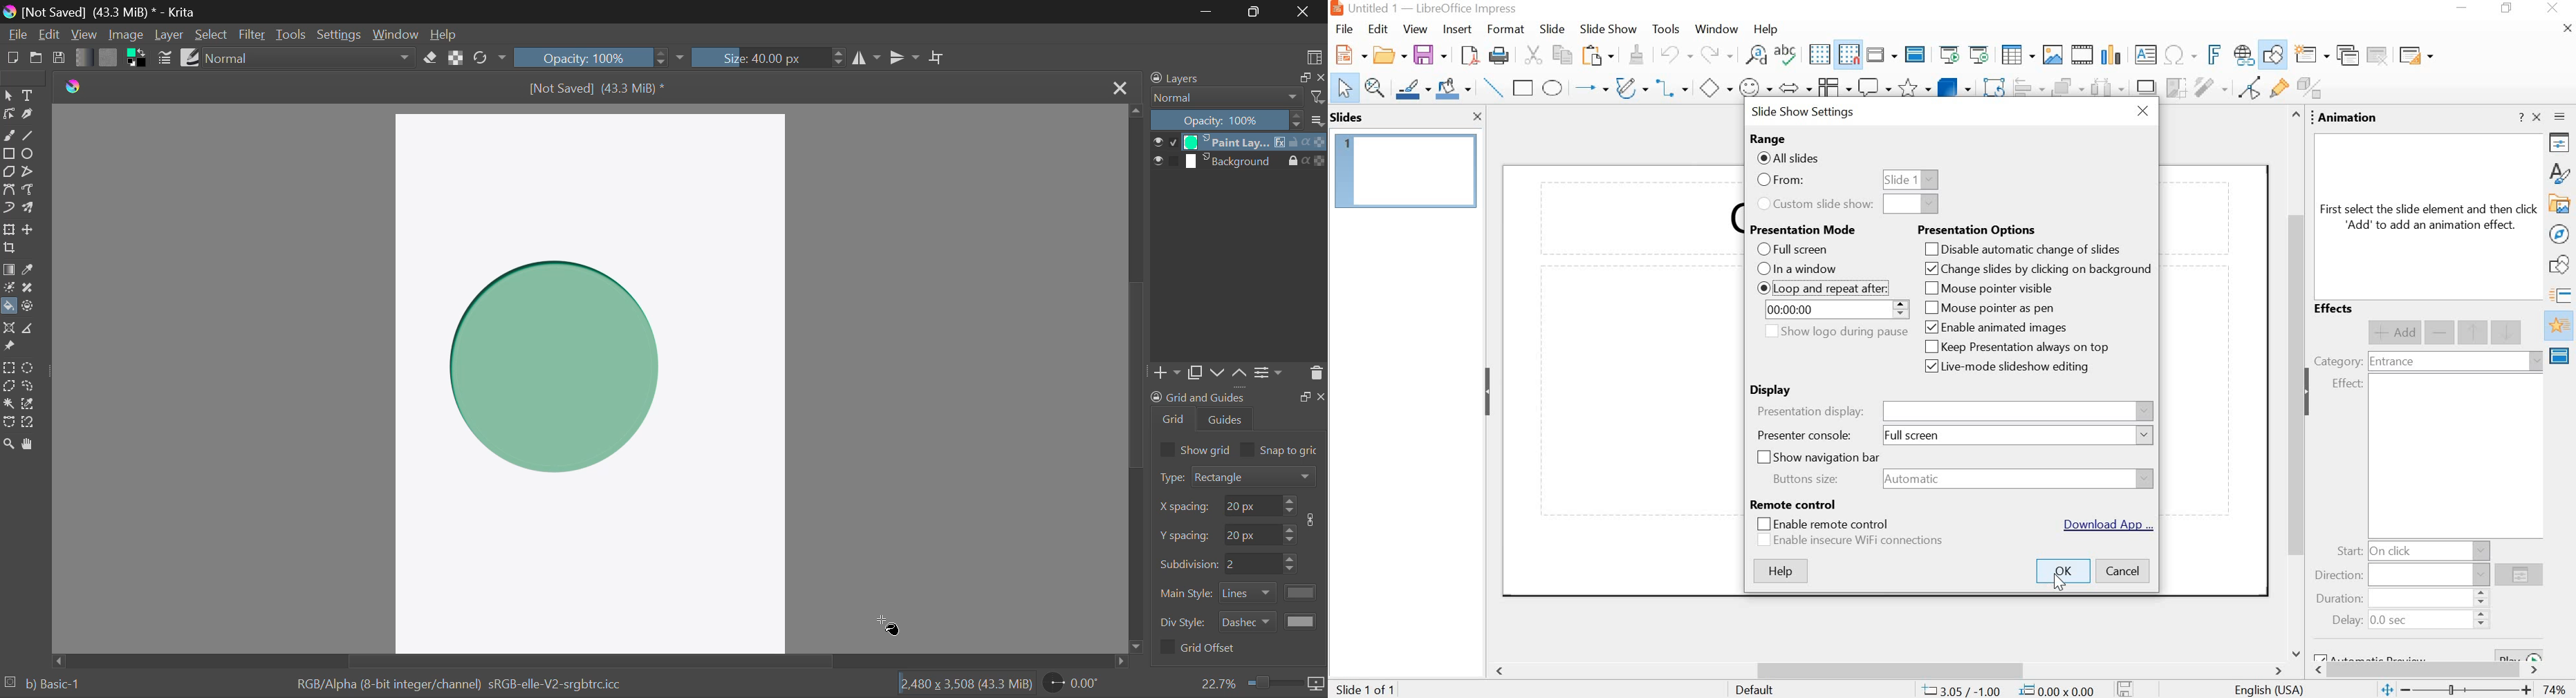 The image size is (2576, 700). I want to click on move up, so click(2474, 333).